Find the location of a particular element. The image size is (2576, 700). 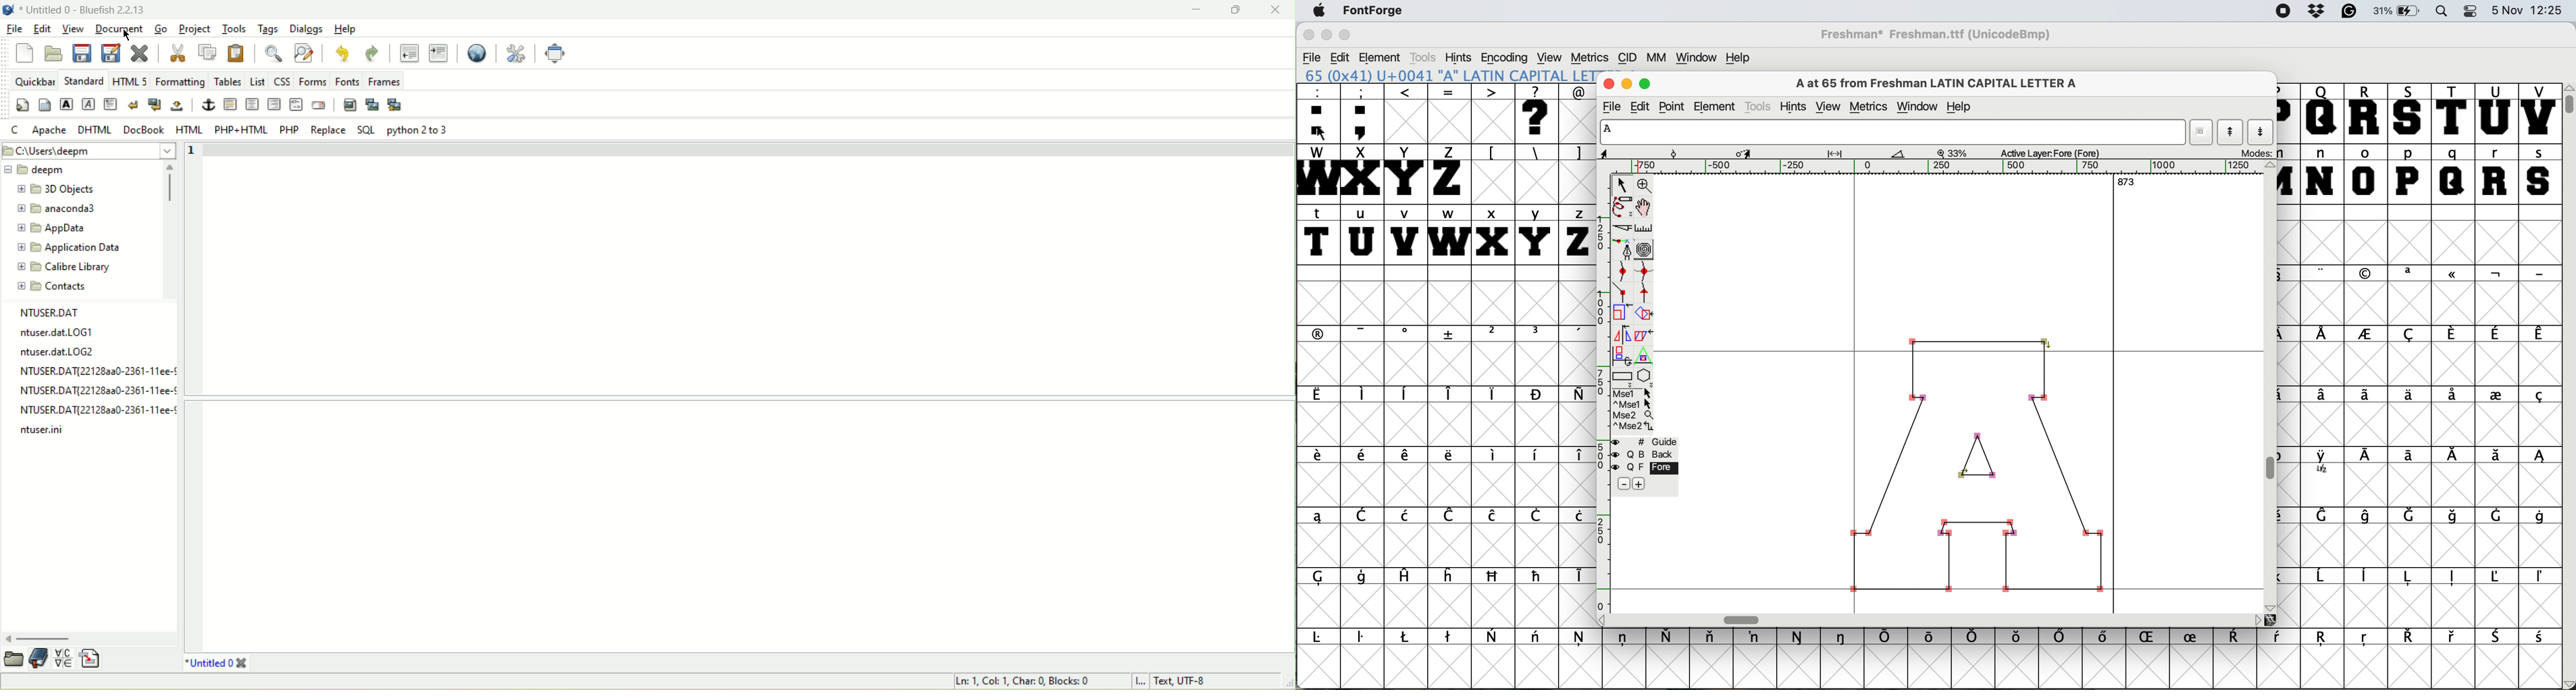

symbol is located at coordinates (2322, 273).